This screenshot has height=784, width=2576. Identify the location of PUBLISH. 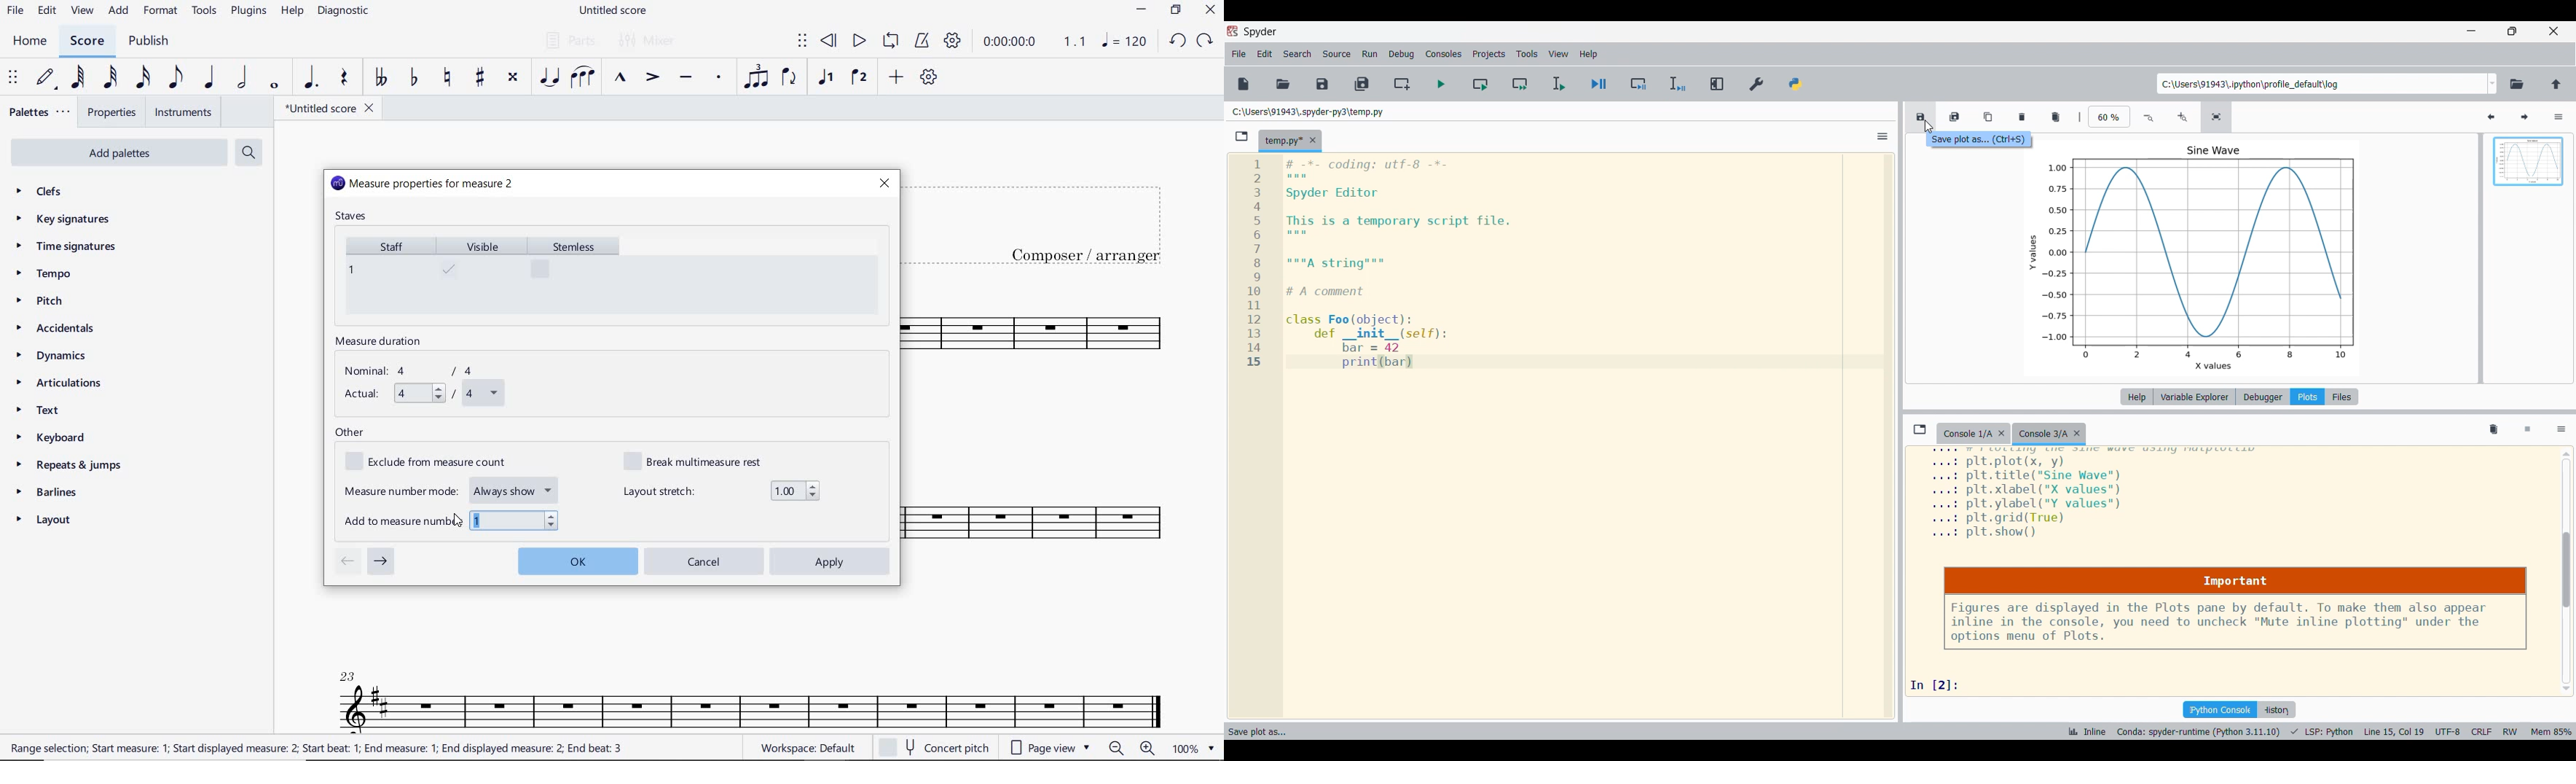
(149, 42).